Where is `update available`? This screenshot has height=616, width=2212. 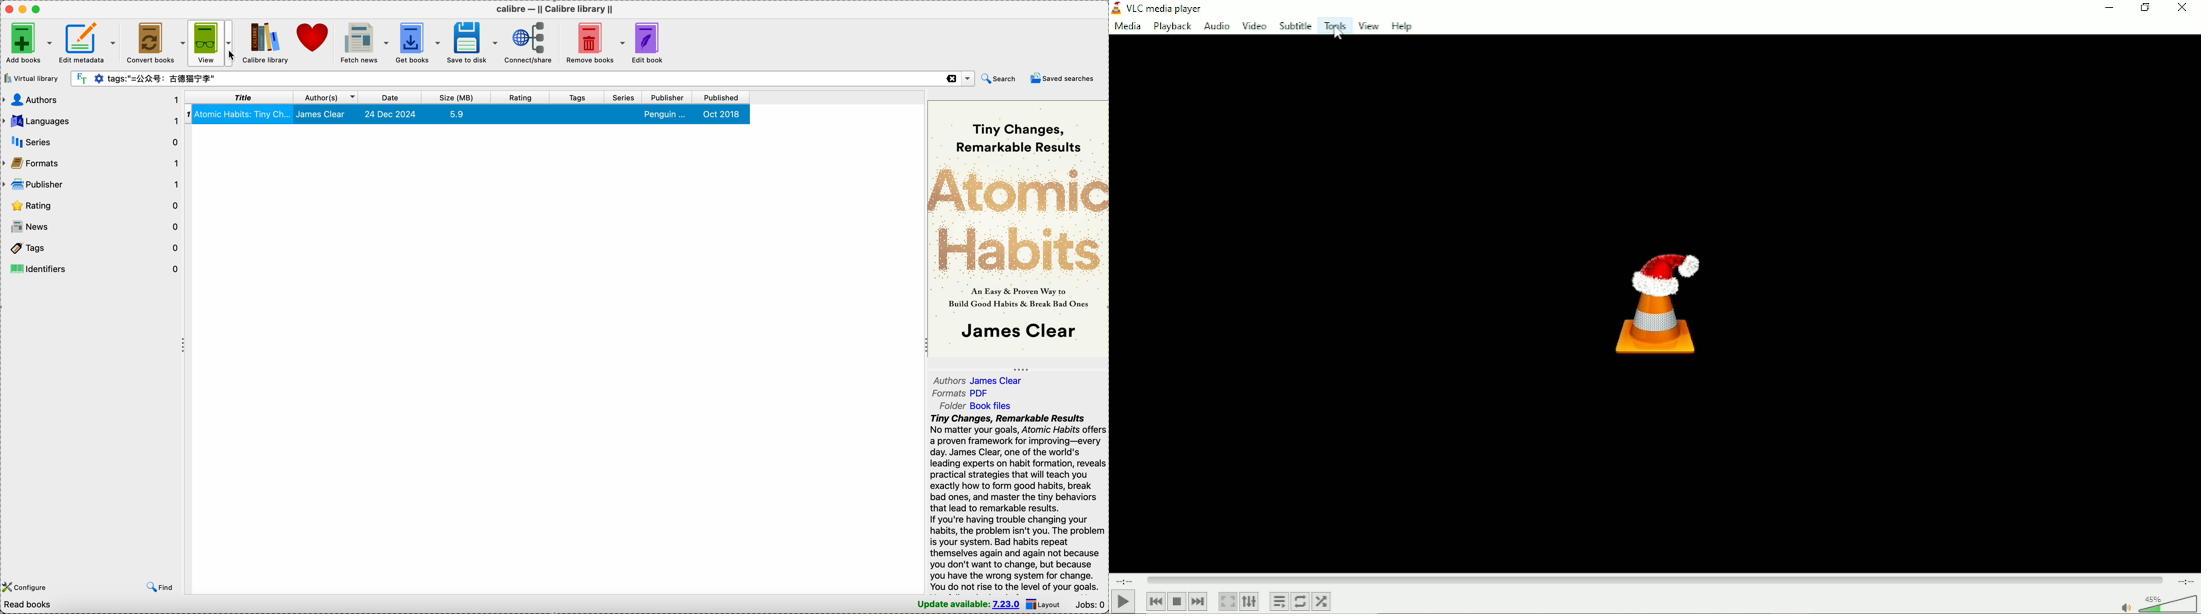 update available is located at coordinates (968, 604).